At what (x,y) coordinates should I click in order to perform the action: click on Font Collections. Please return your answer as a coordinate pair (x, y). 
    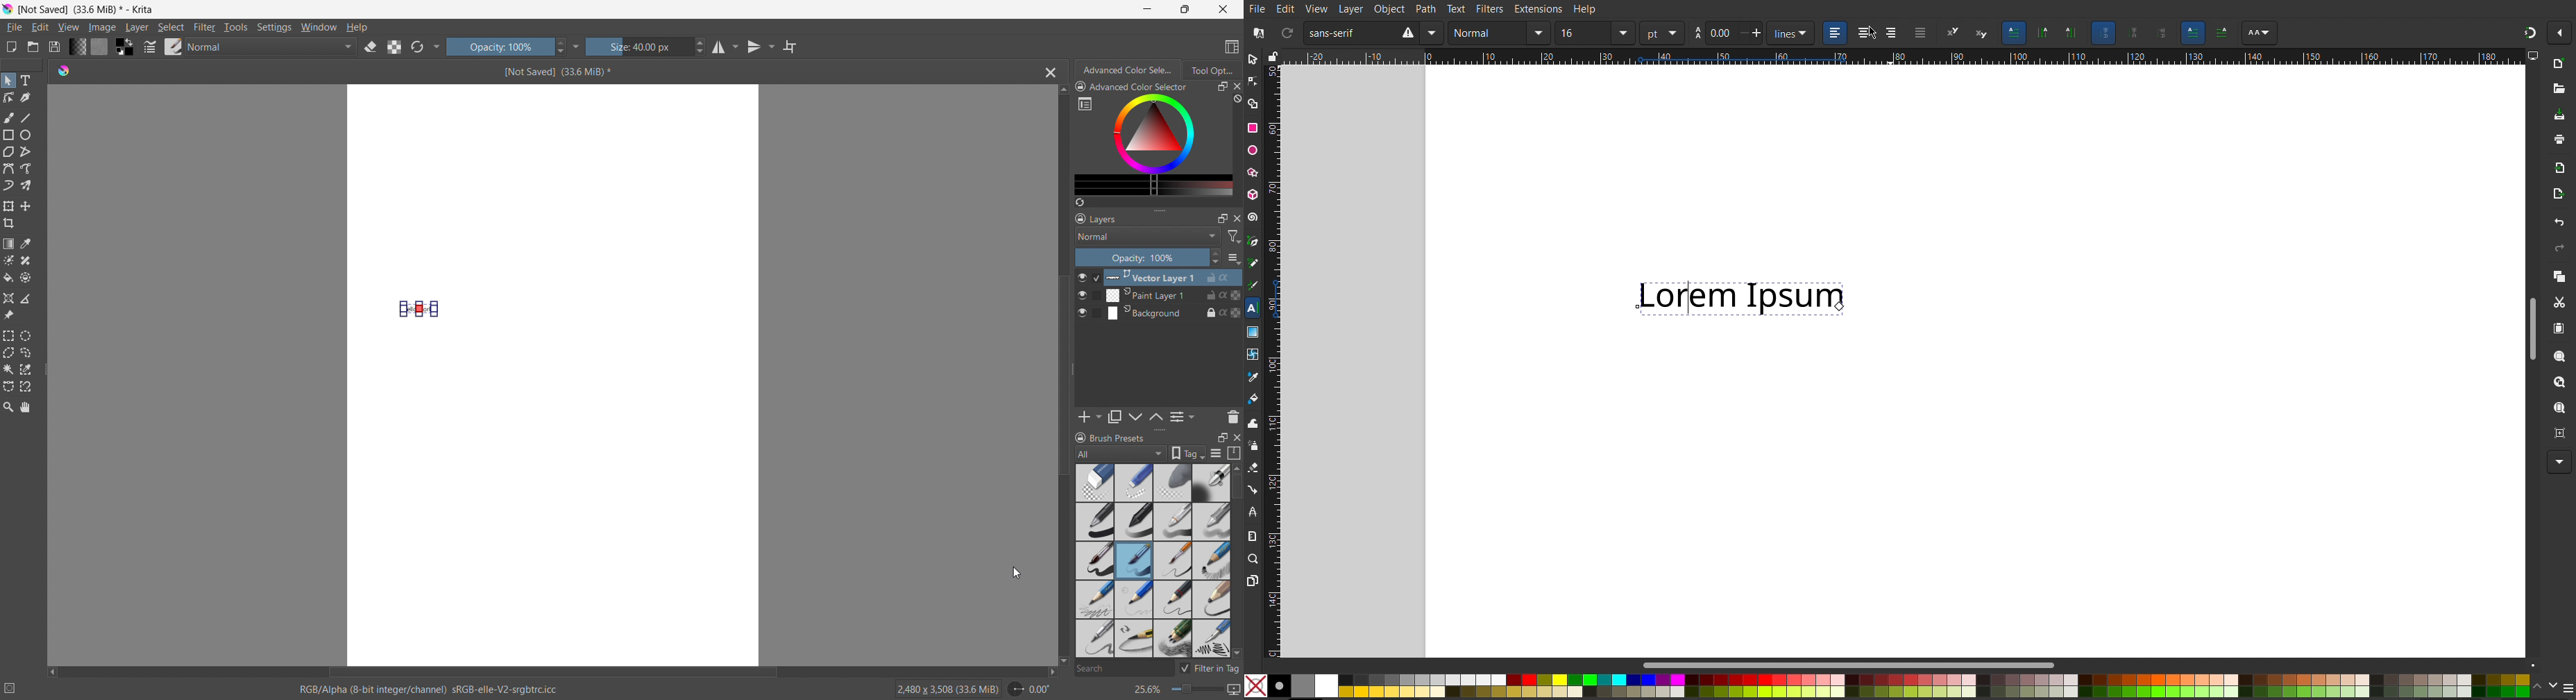
    Looking at the image, I should click on (1257, 33).